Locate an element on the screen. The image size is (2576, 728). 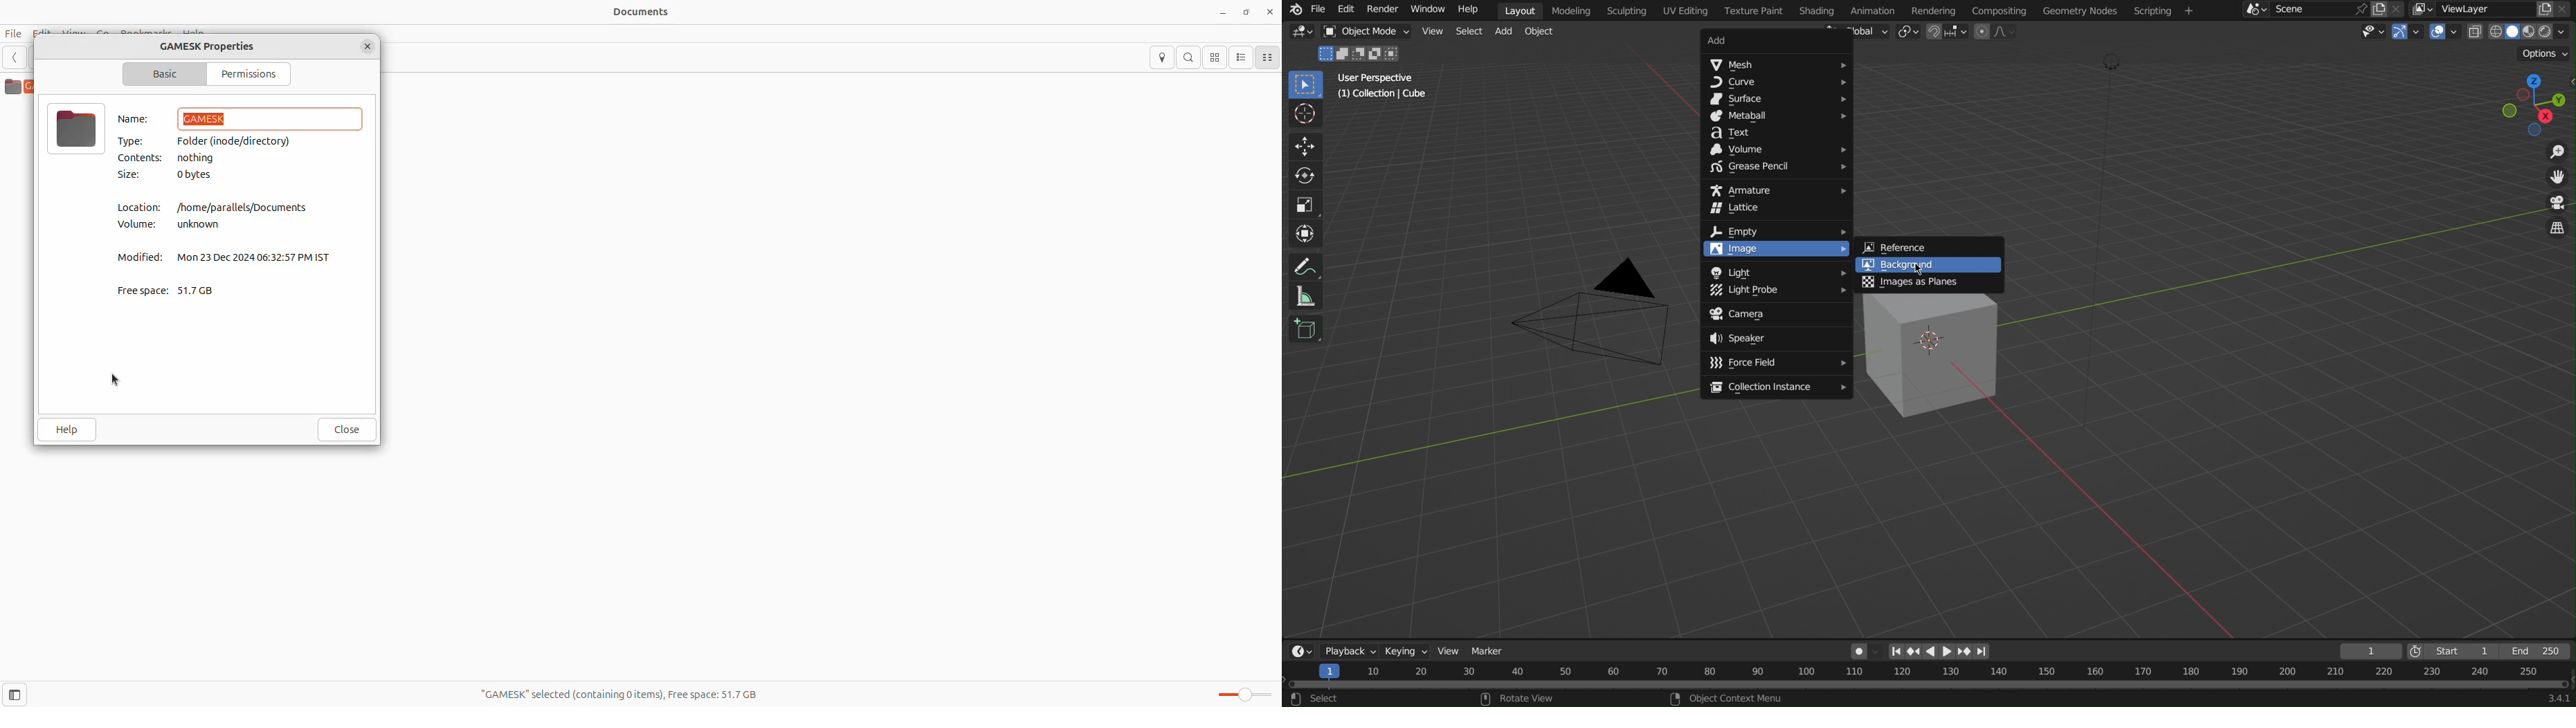
Curve is located at coordinates (1781, 82).